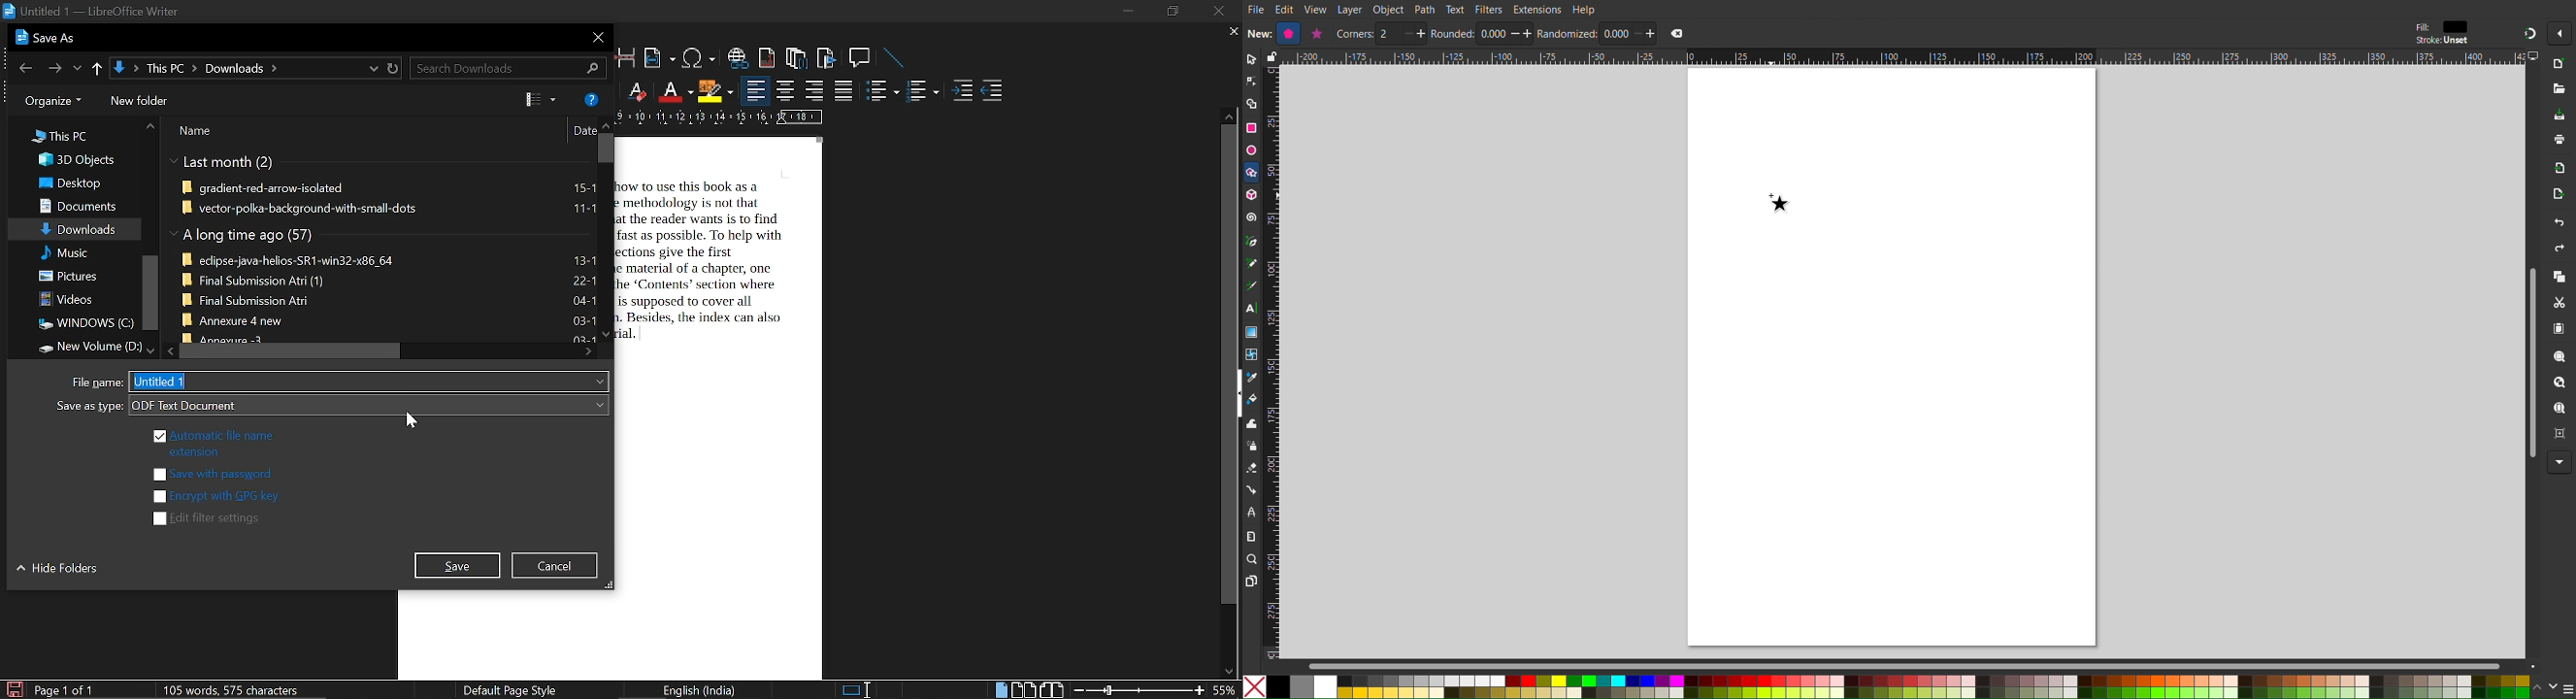  Describe the element at coordinates (1251, 582) in the screenshot. I see `Pages` at that location.